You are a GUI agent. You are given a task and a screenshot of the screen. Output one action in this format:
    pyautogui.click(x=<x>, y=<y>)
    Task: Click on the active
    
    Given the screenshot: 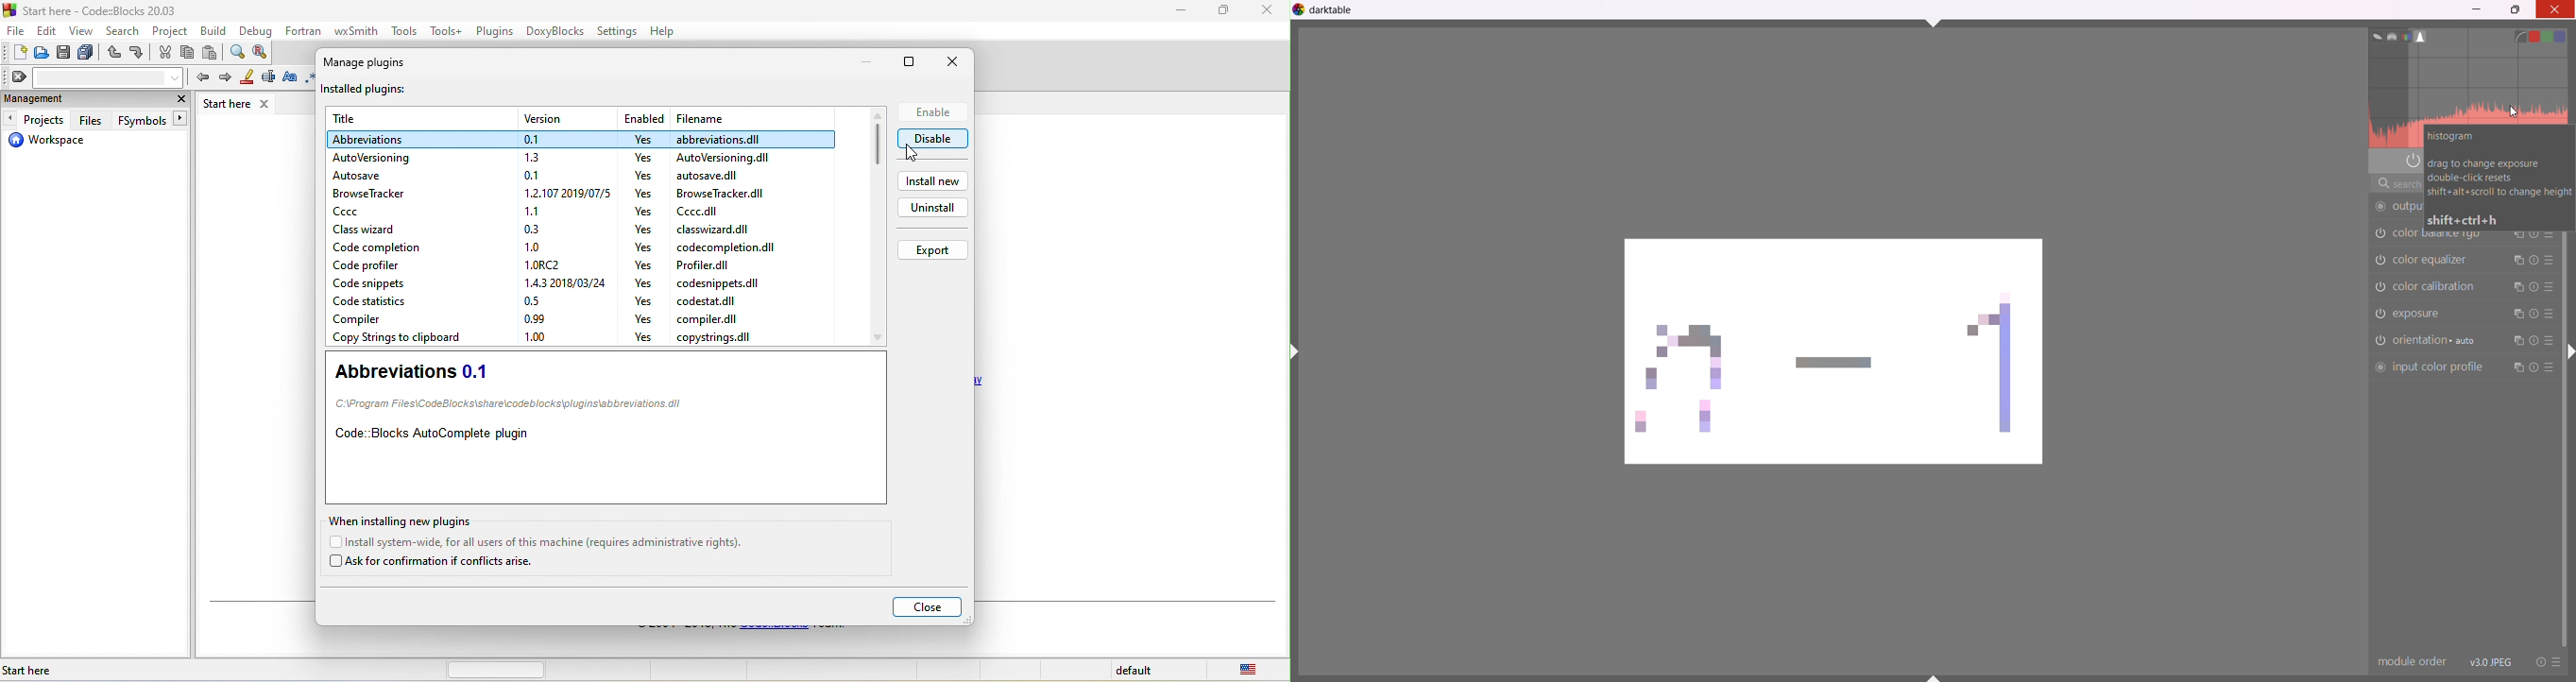 What is the action you would take?
    pyautogui.click(x=2413, y=160)
    